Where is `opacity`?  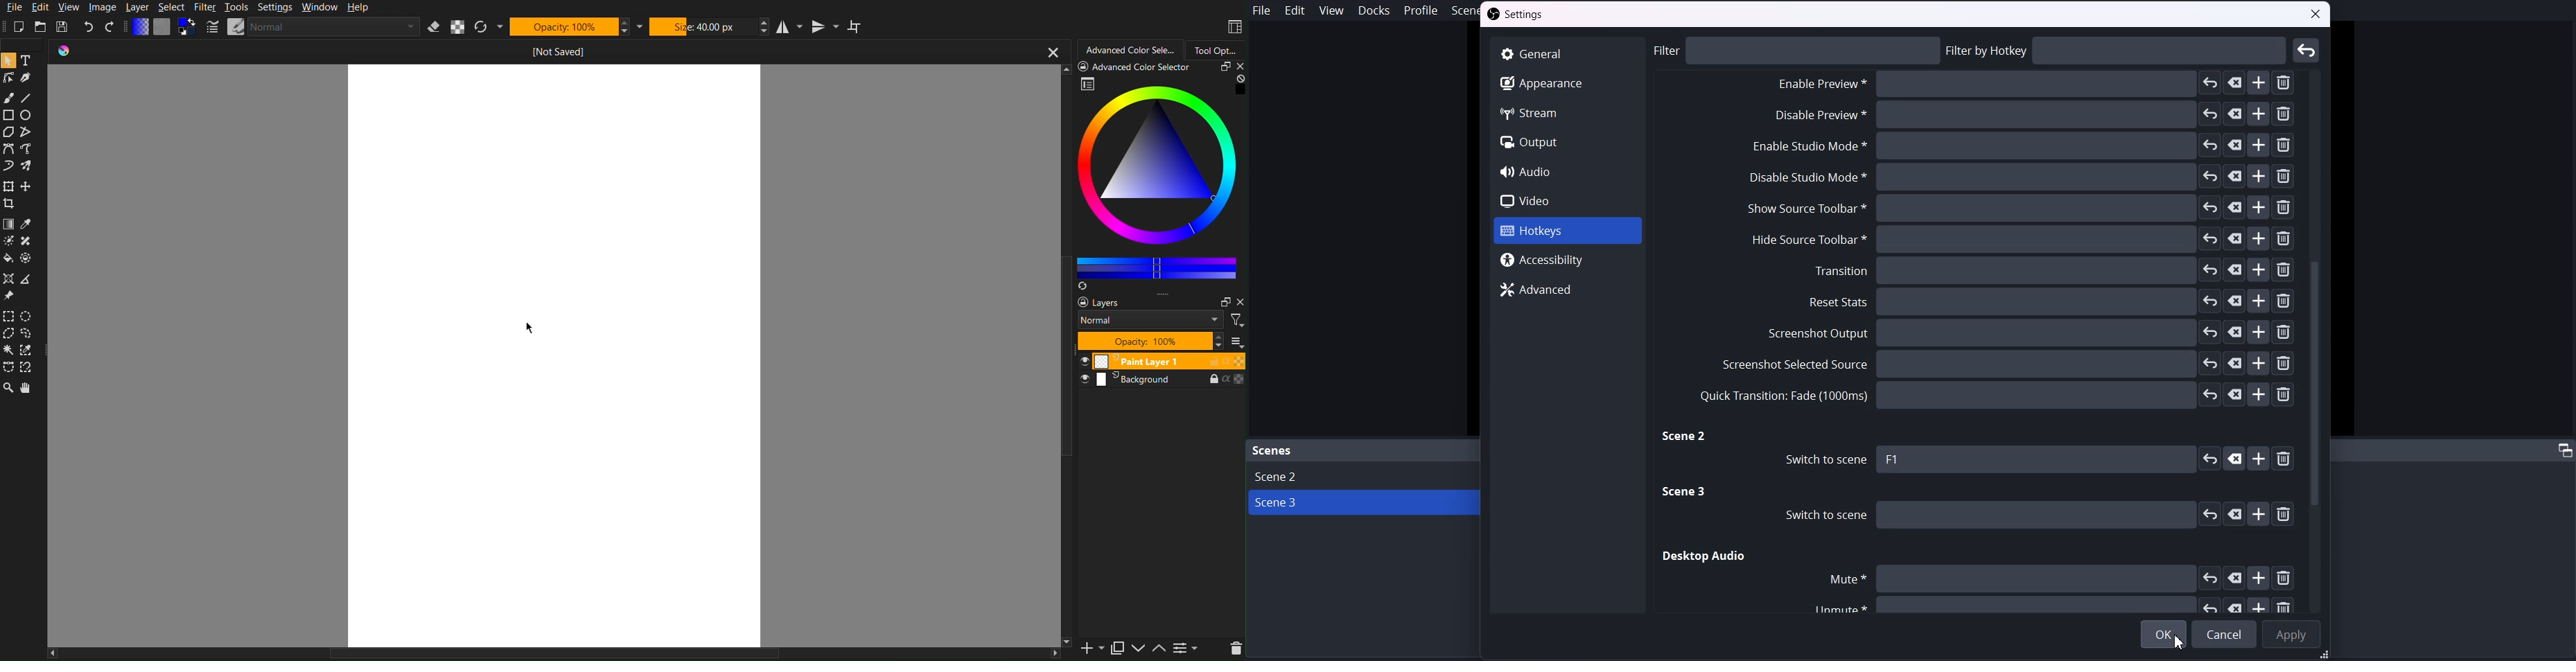 opacity is located at coordinates (1239, 380).